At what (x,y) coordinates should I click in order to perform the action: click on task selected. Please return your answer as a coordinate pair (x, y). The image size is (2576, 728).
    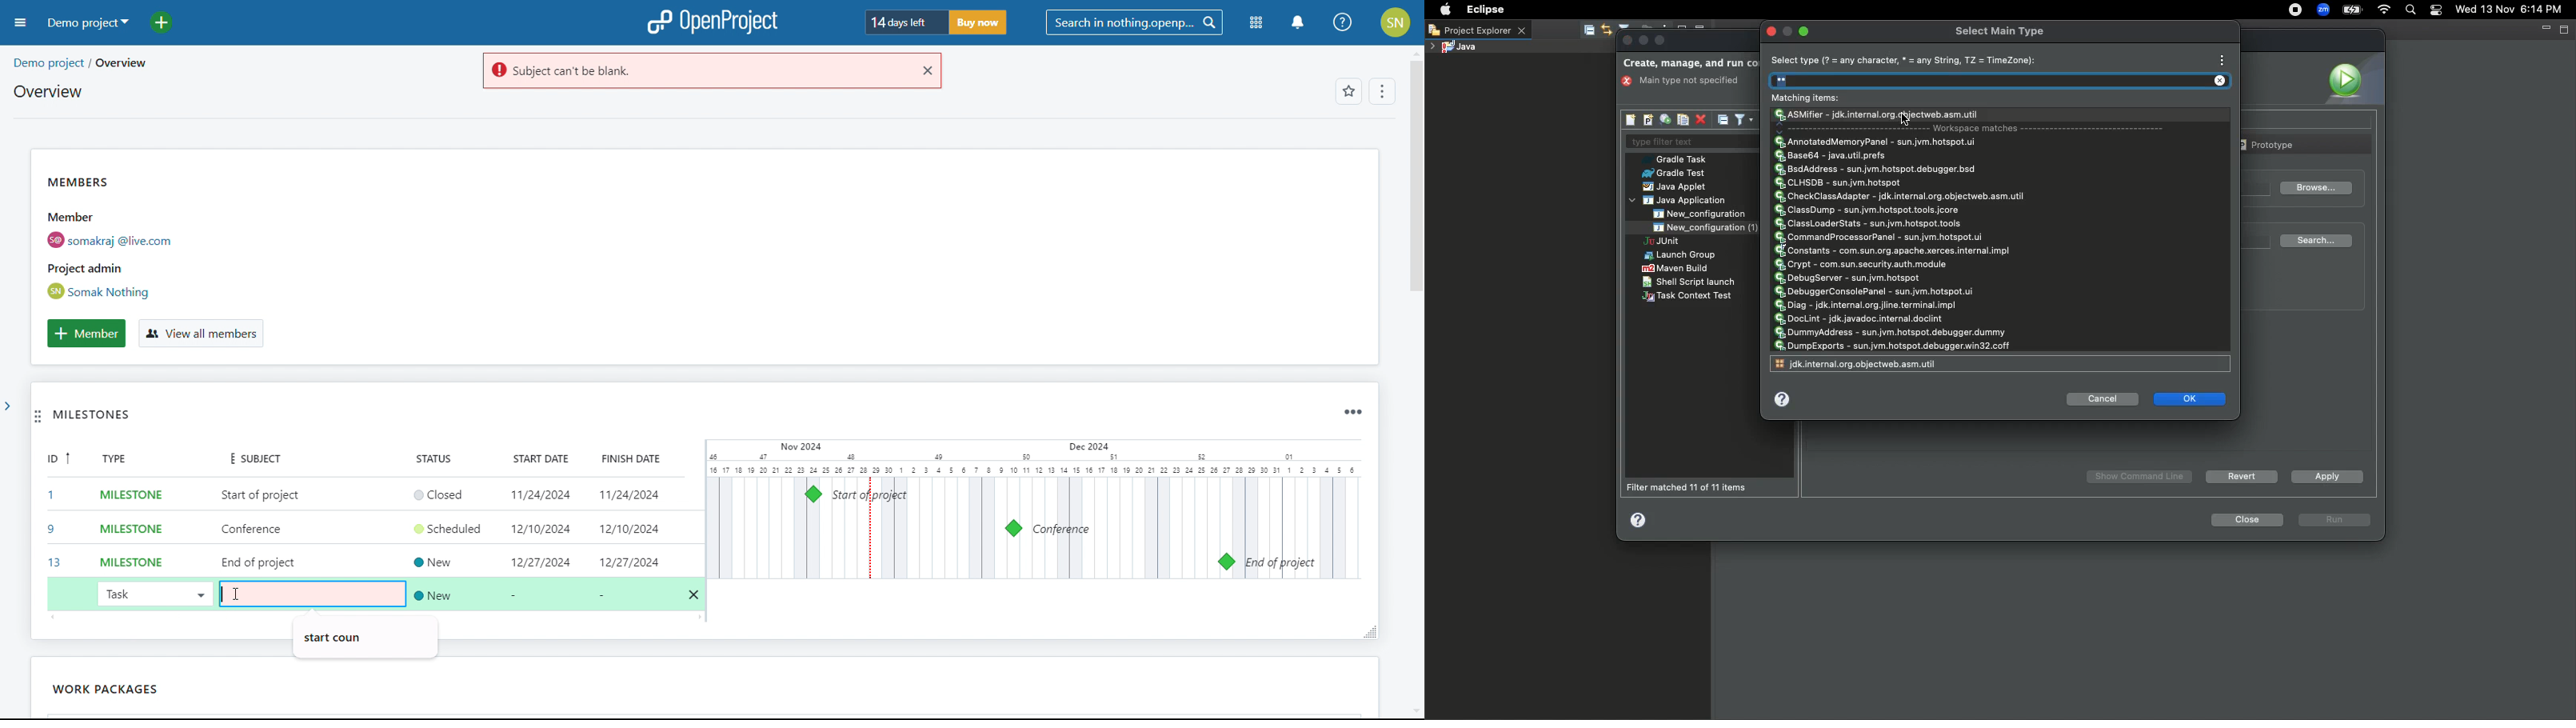
    Looking at the image, I should click on (154, 593).